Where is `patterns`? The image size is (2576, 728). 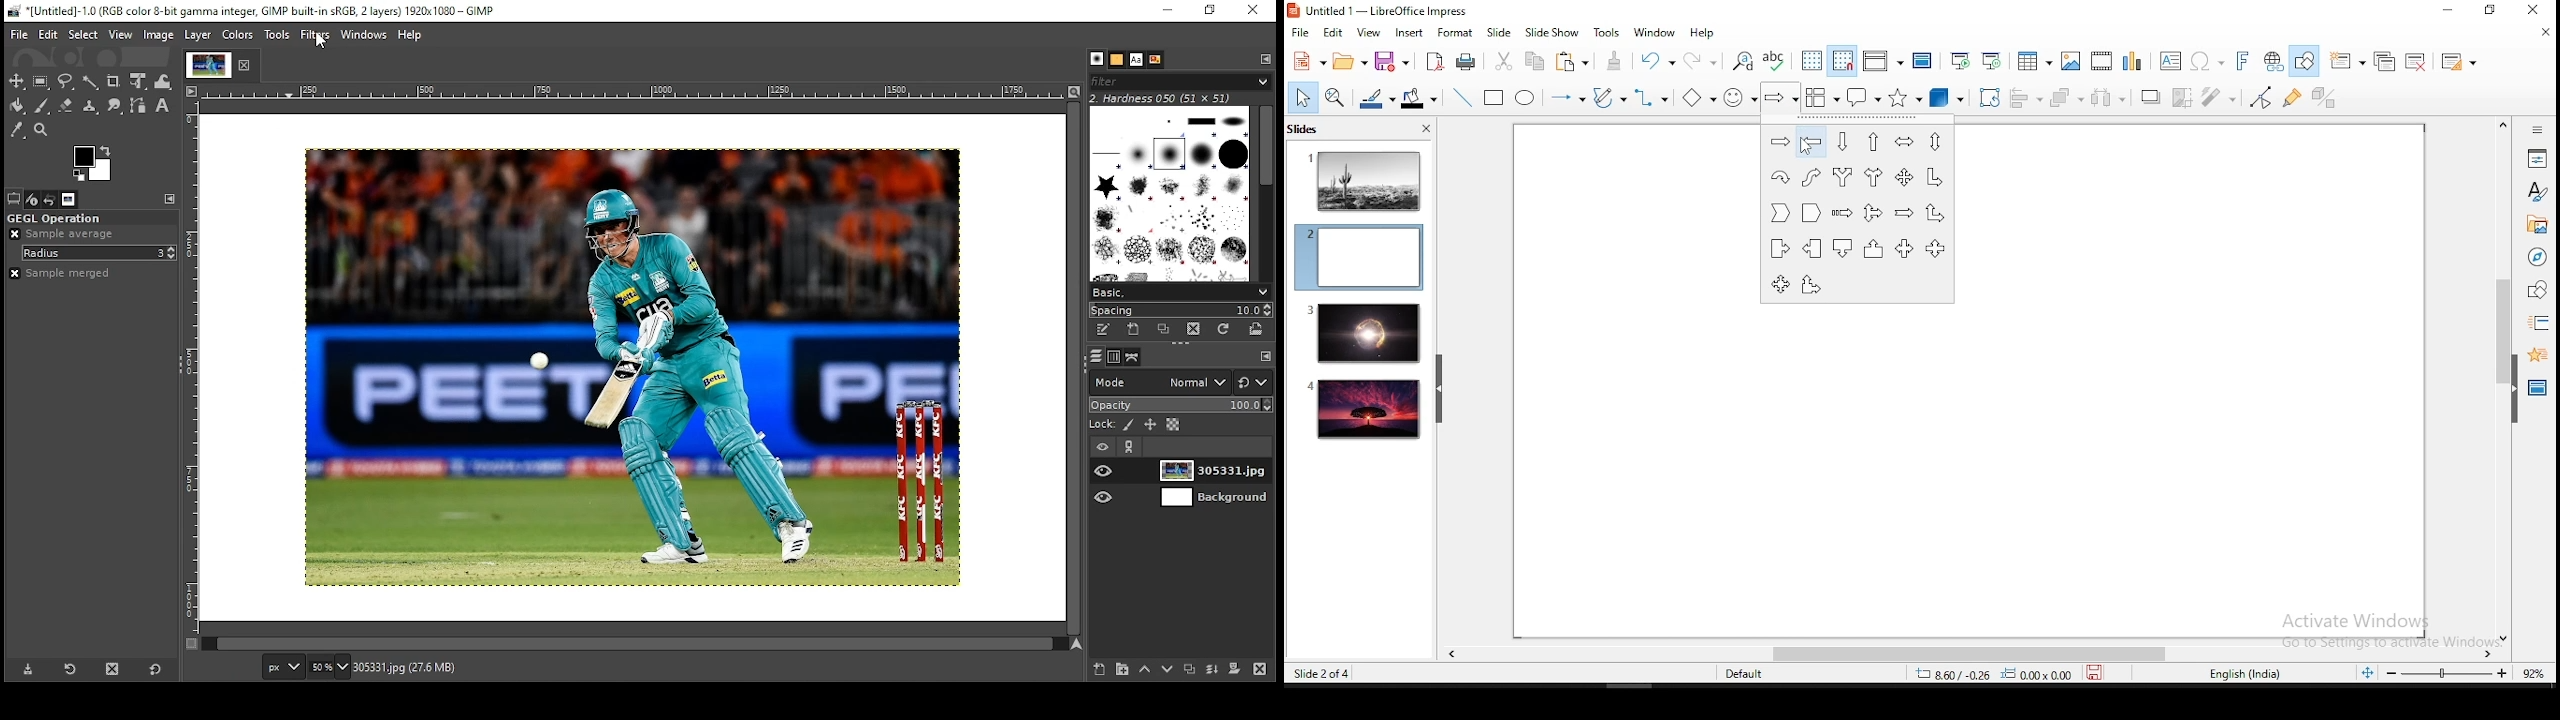
patterns is located at coordinates (1118, 60).